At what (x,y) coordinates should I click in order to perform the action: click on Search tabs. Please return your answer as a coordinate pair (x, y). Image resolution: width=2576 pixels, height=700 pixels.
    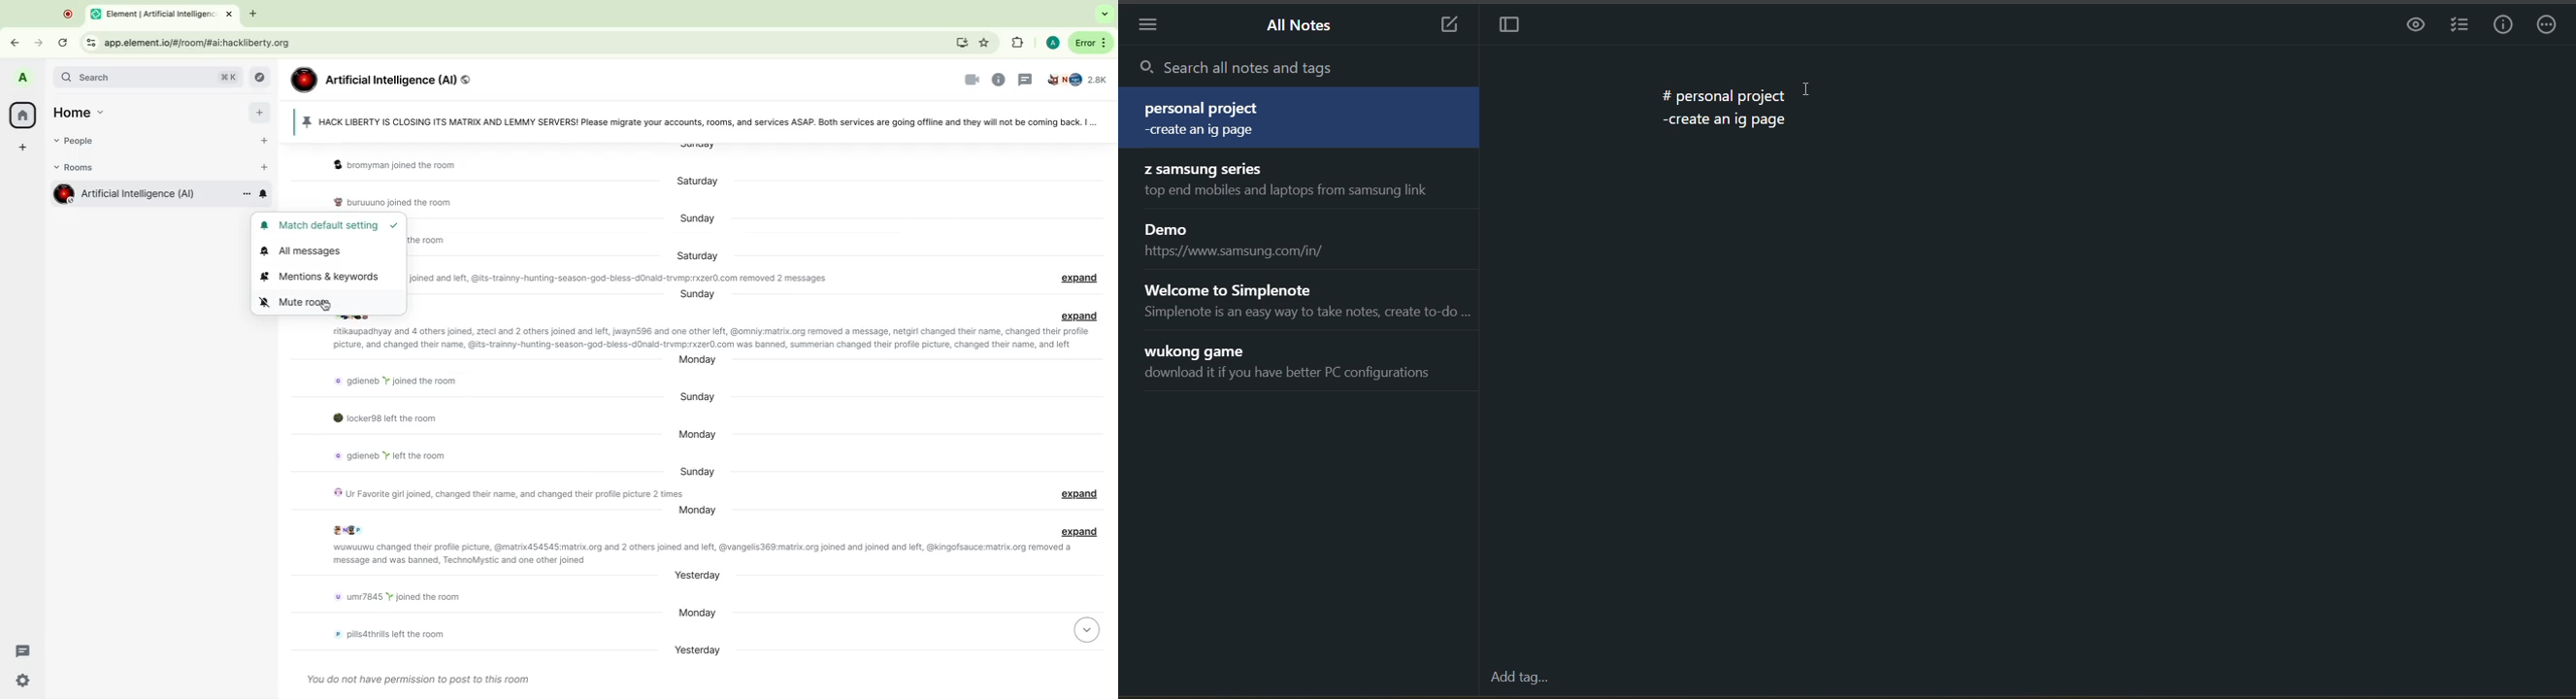
    Looking at the image, I should click on (1106, 15).